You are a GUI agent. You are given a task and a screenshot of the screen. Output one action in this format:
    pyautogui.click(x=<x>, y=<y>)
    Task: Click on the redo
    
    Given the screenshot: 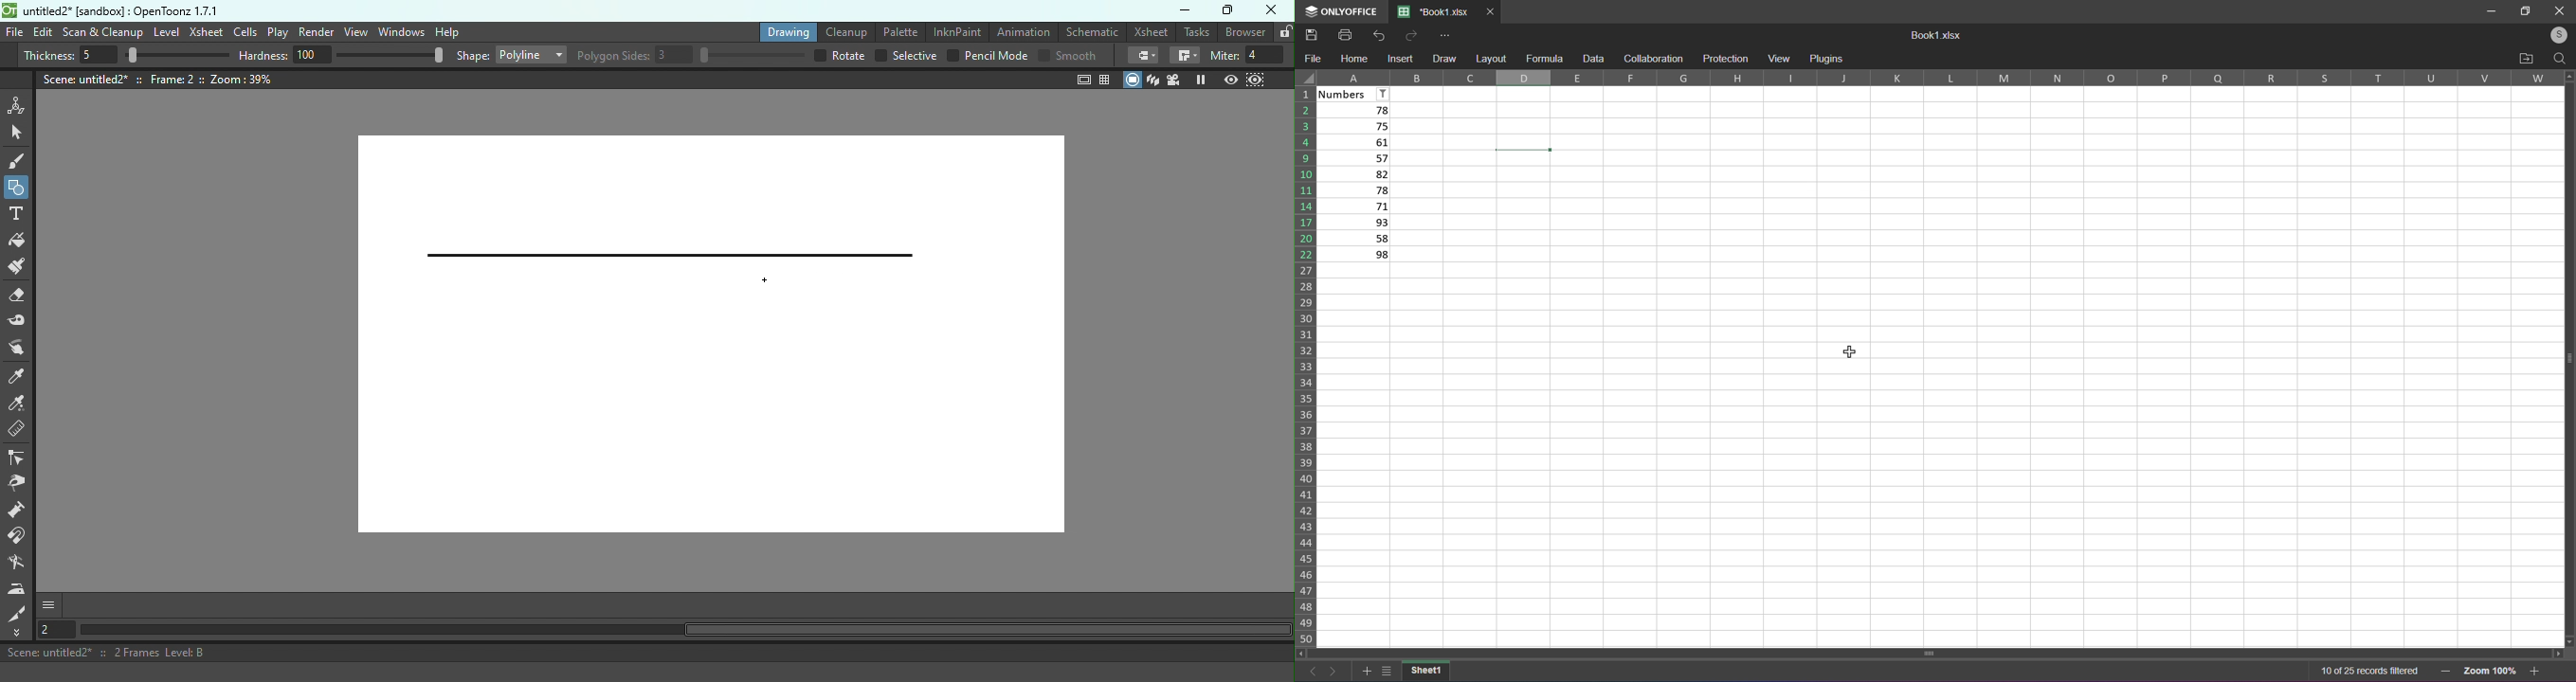 What is the action you would take?
    pyautogui.click(x=1409, y=35)
    